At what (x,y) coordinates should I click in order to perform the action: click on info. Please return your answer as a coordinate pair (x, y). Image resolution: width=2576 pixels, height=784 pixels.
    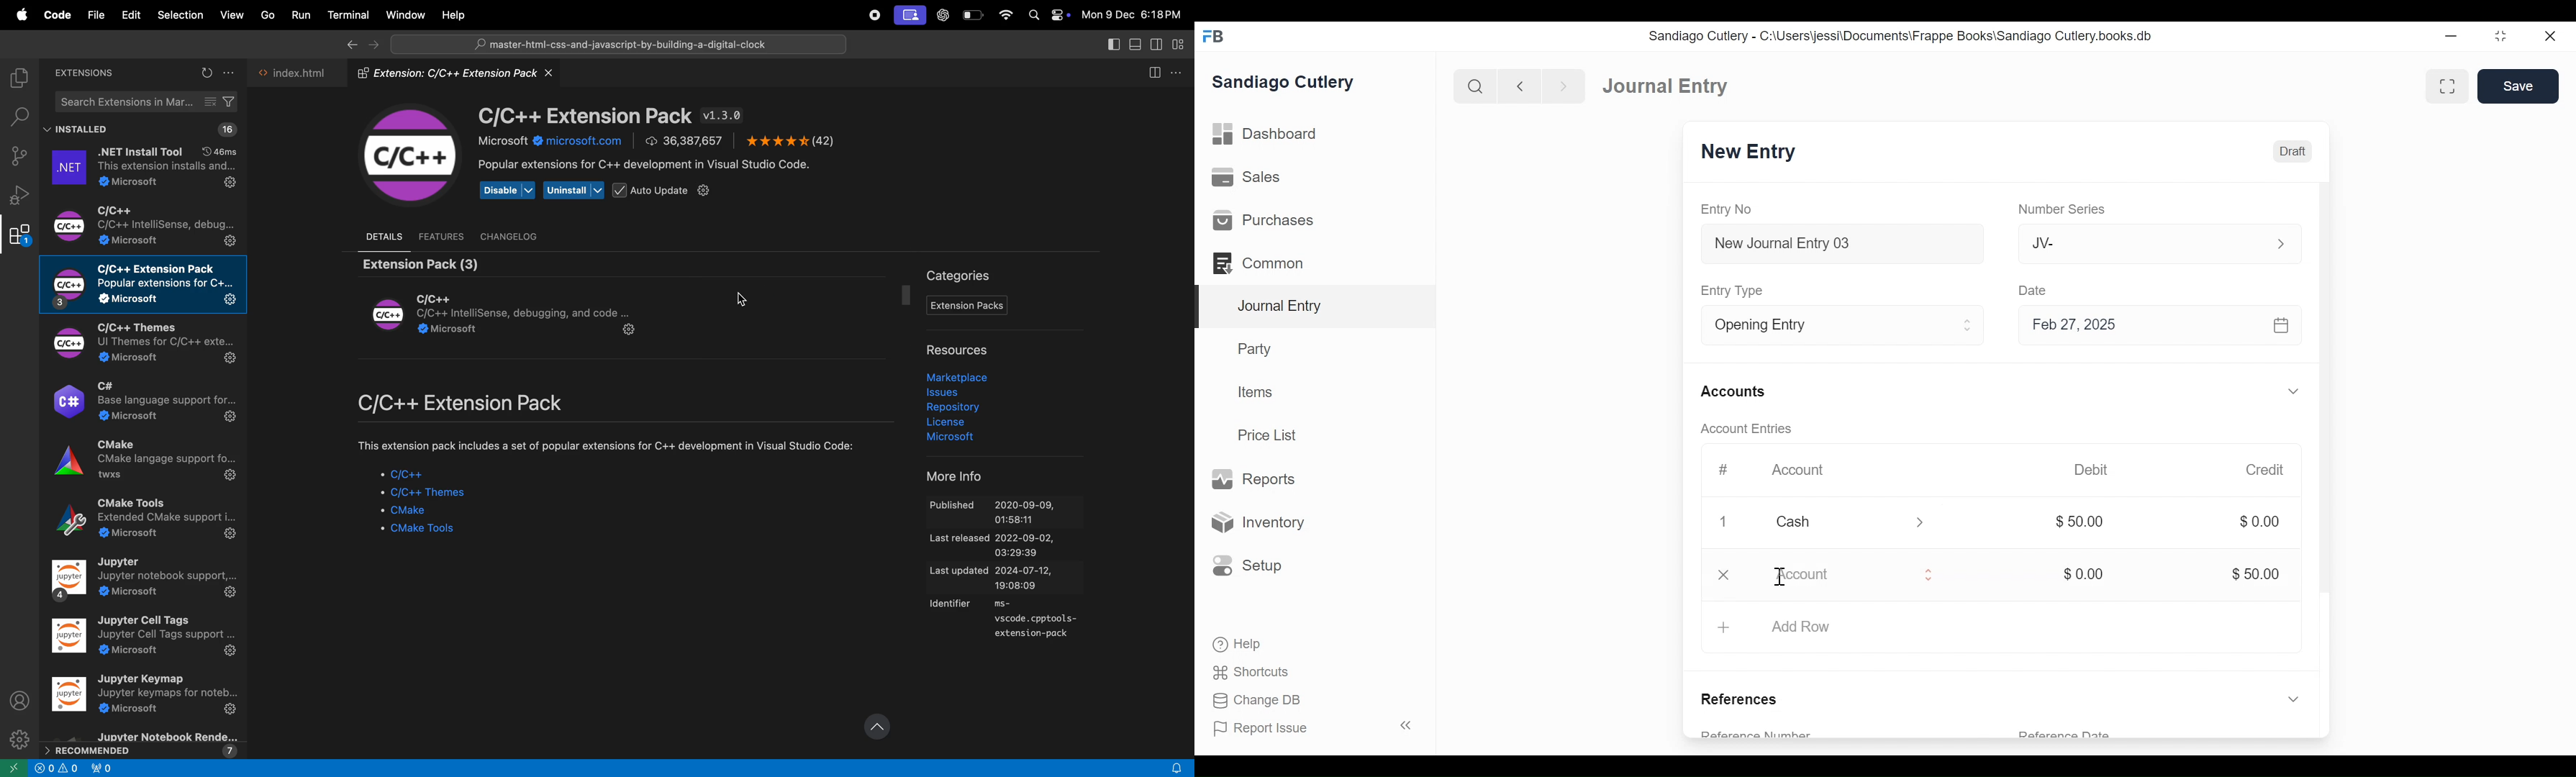
    Looking at the image, I should click on (57, 770).